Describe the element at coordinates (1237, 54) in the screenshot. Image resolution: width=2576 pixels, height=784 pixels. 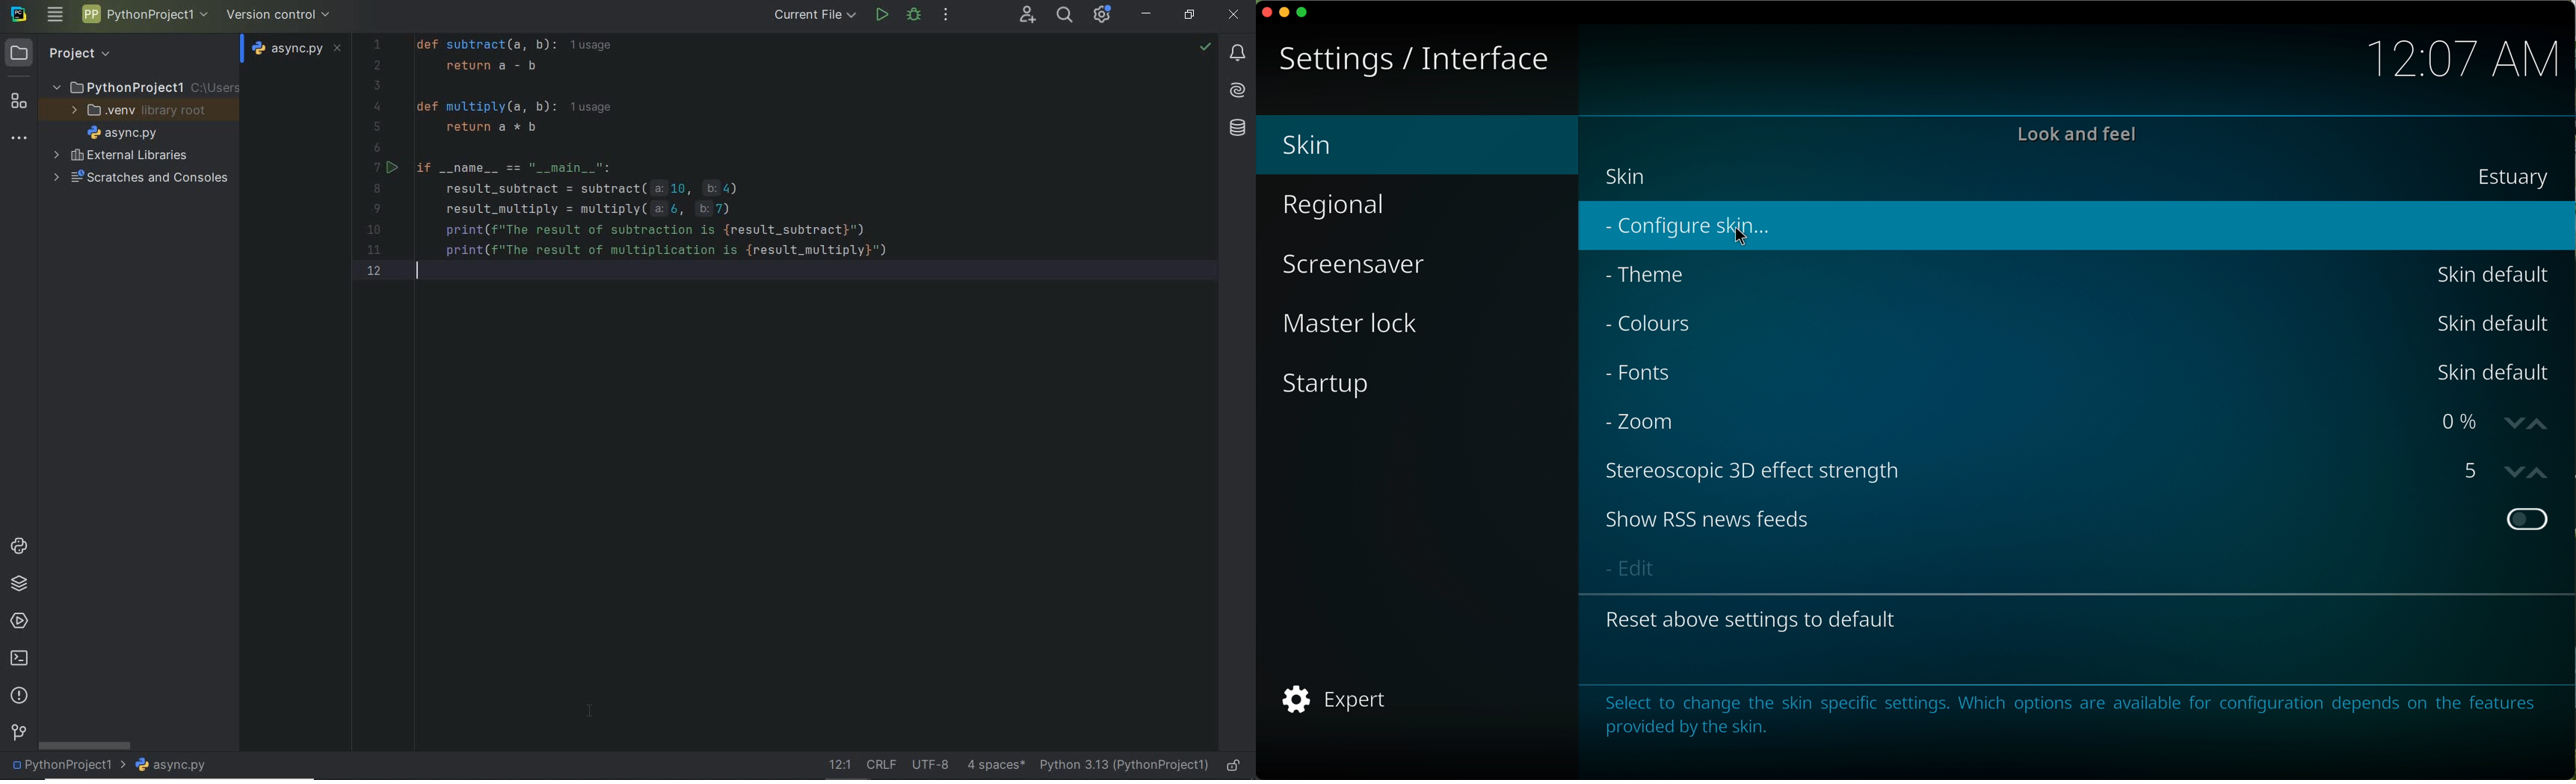
I see `notifications` at that location.